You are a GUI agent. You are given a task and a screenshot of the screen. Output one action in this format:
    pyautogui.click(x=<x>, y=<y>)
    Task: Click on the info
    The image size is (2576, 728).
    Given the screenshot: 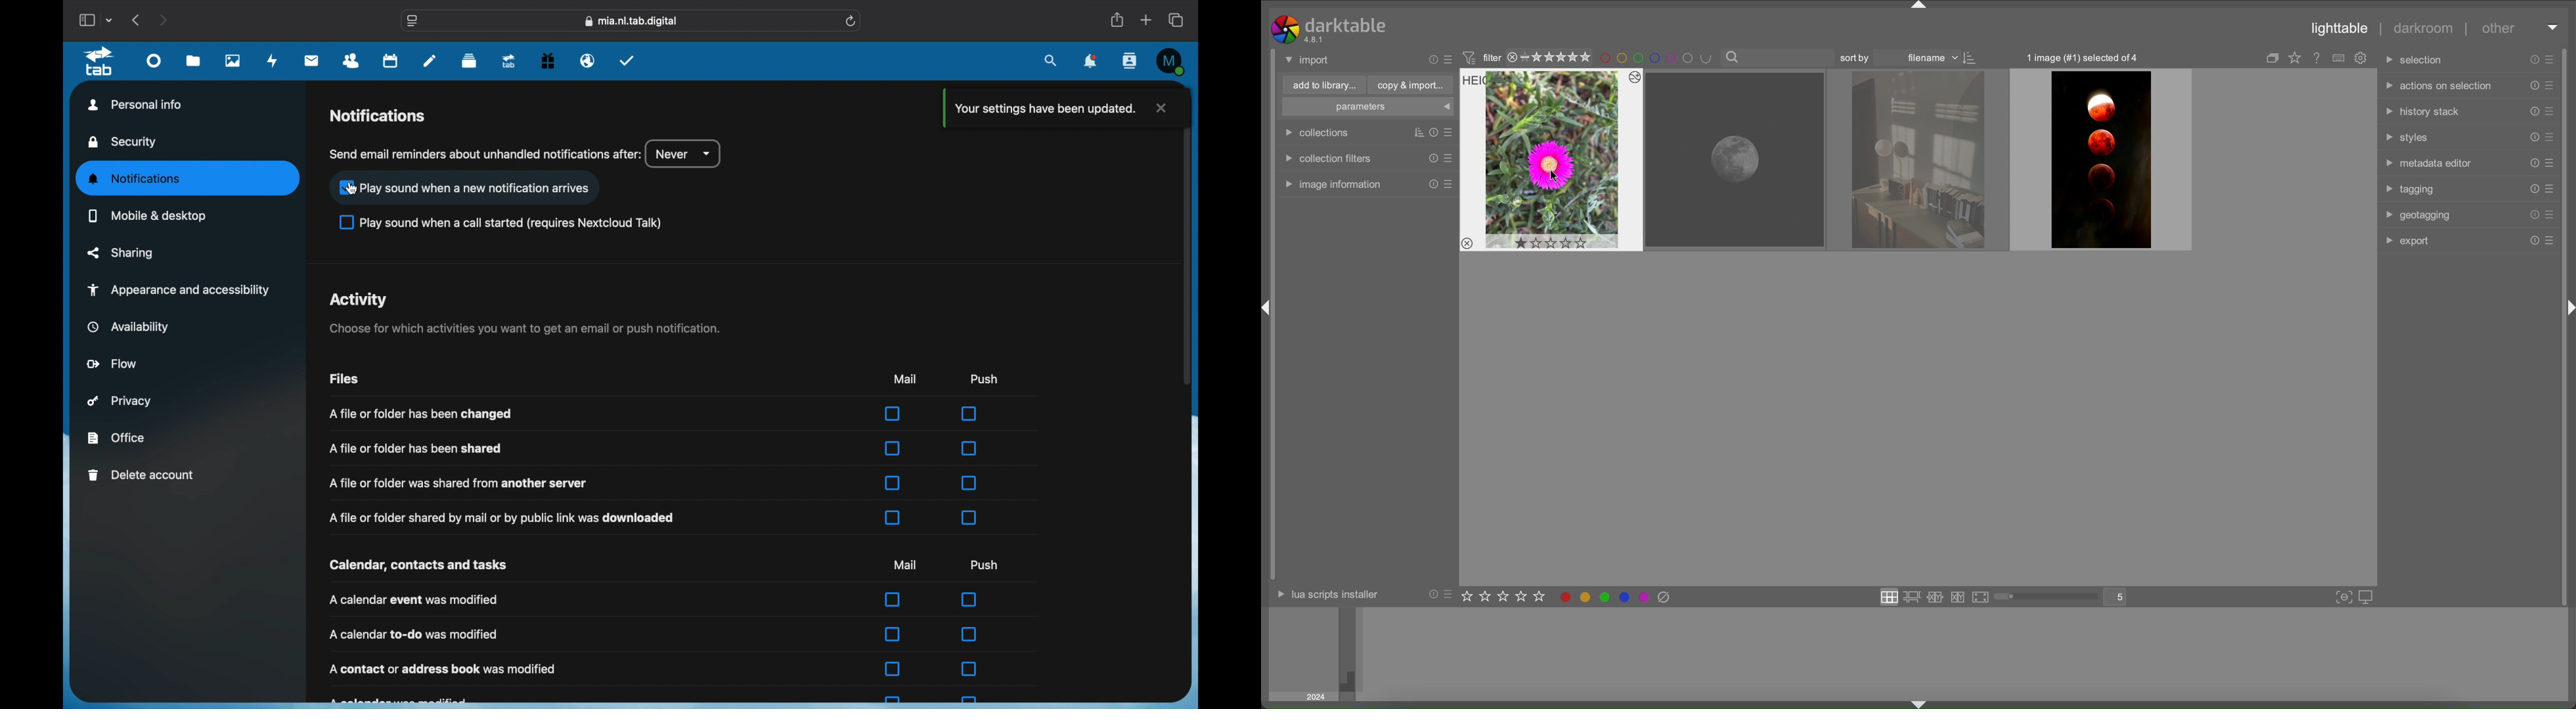 What is the action you would take?
    pyautogui.click(x=503, y=518)
    